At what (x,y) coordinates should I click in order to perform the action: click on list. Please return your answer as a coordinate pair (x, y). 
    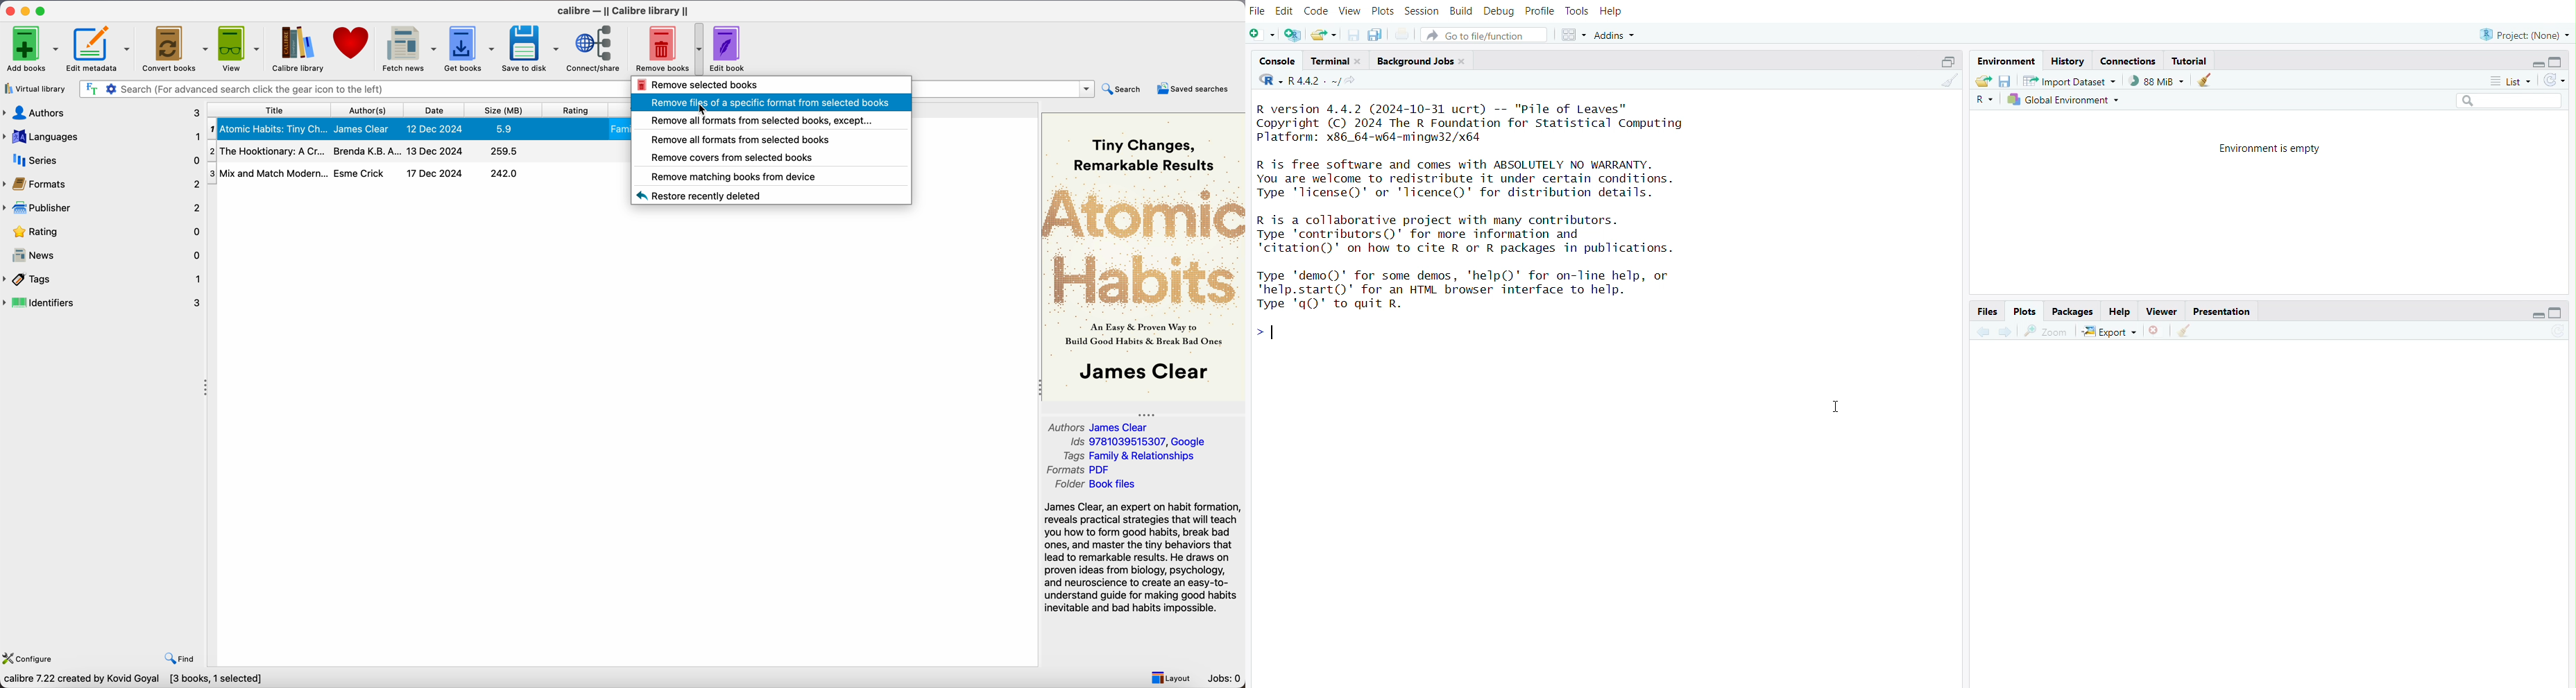
    Looking at the image, I should click on (2513, 82).